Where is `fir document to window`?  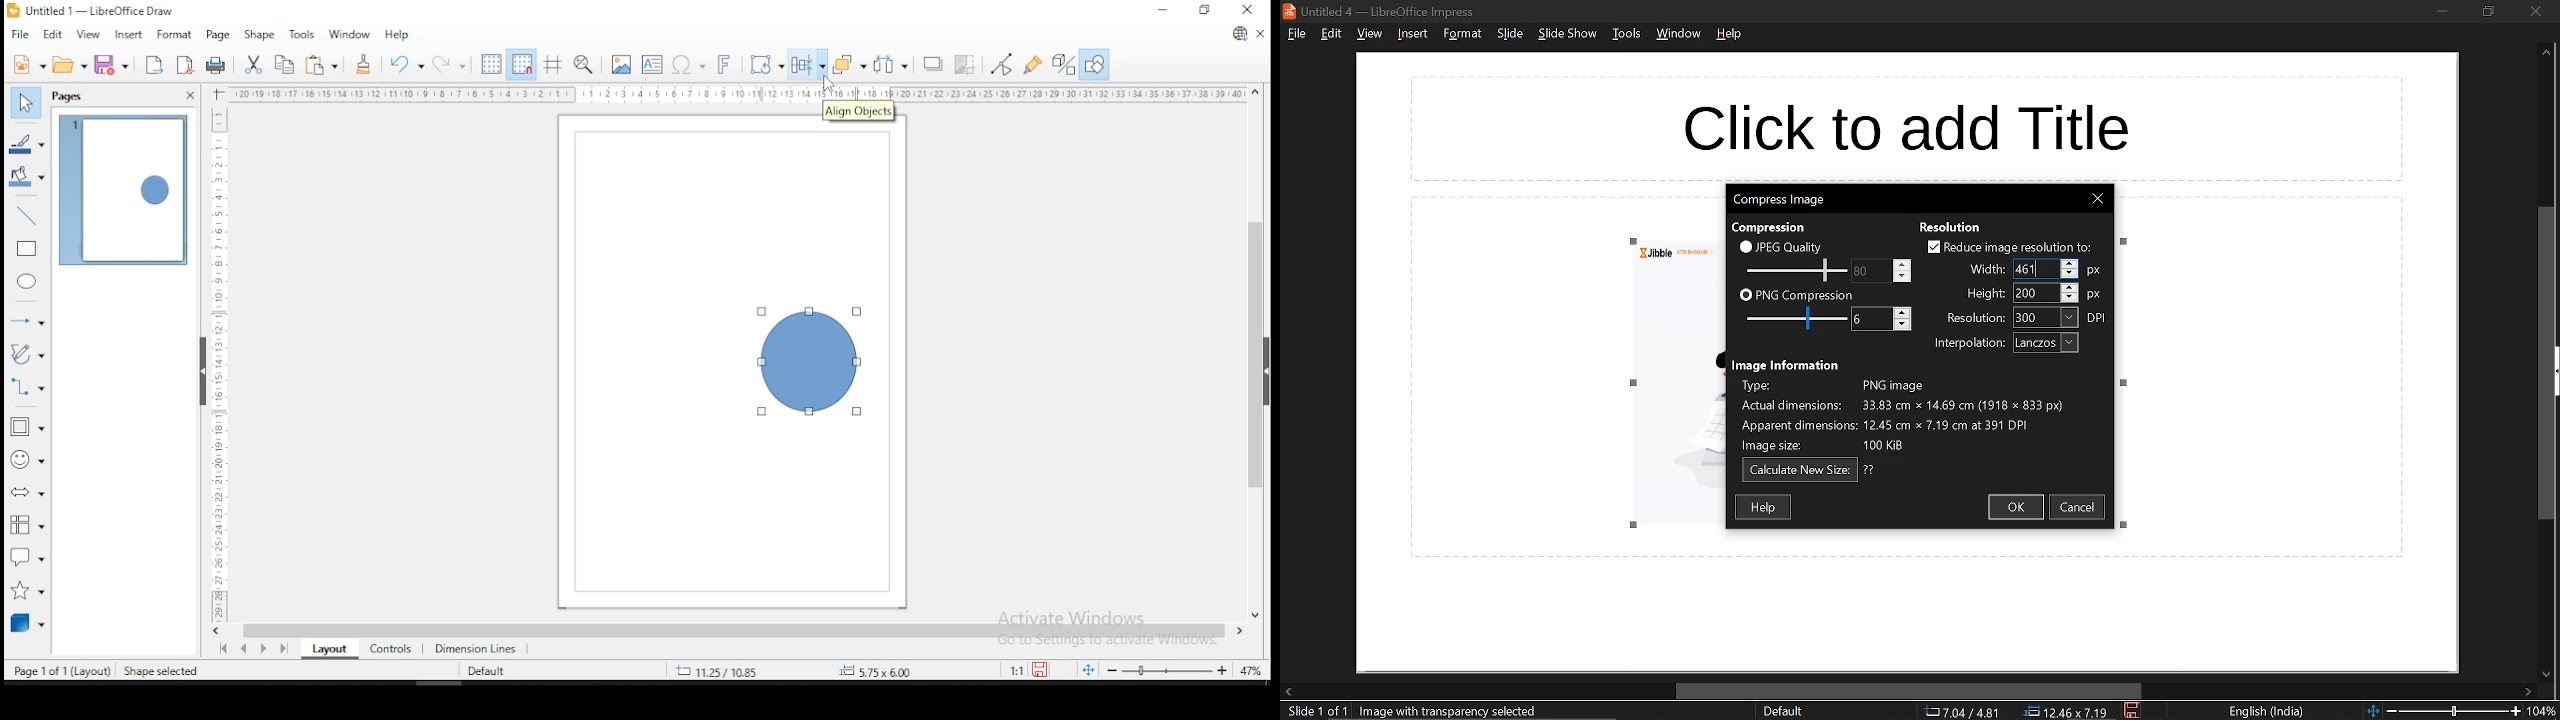 fir document to window is located at coordinates (1085, 669).